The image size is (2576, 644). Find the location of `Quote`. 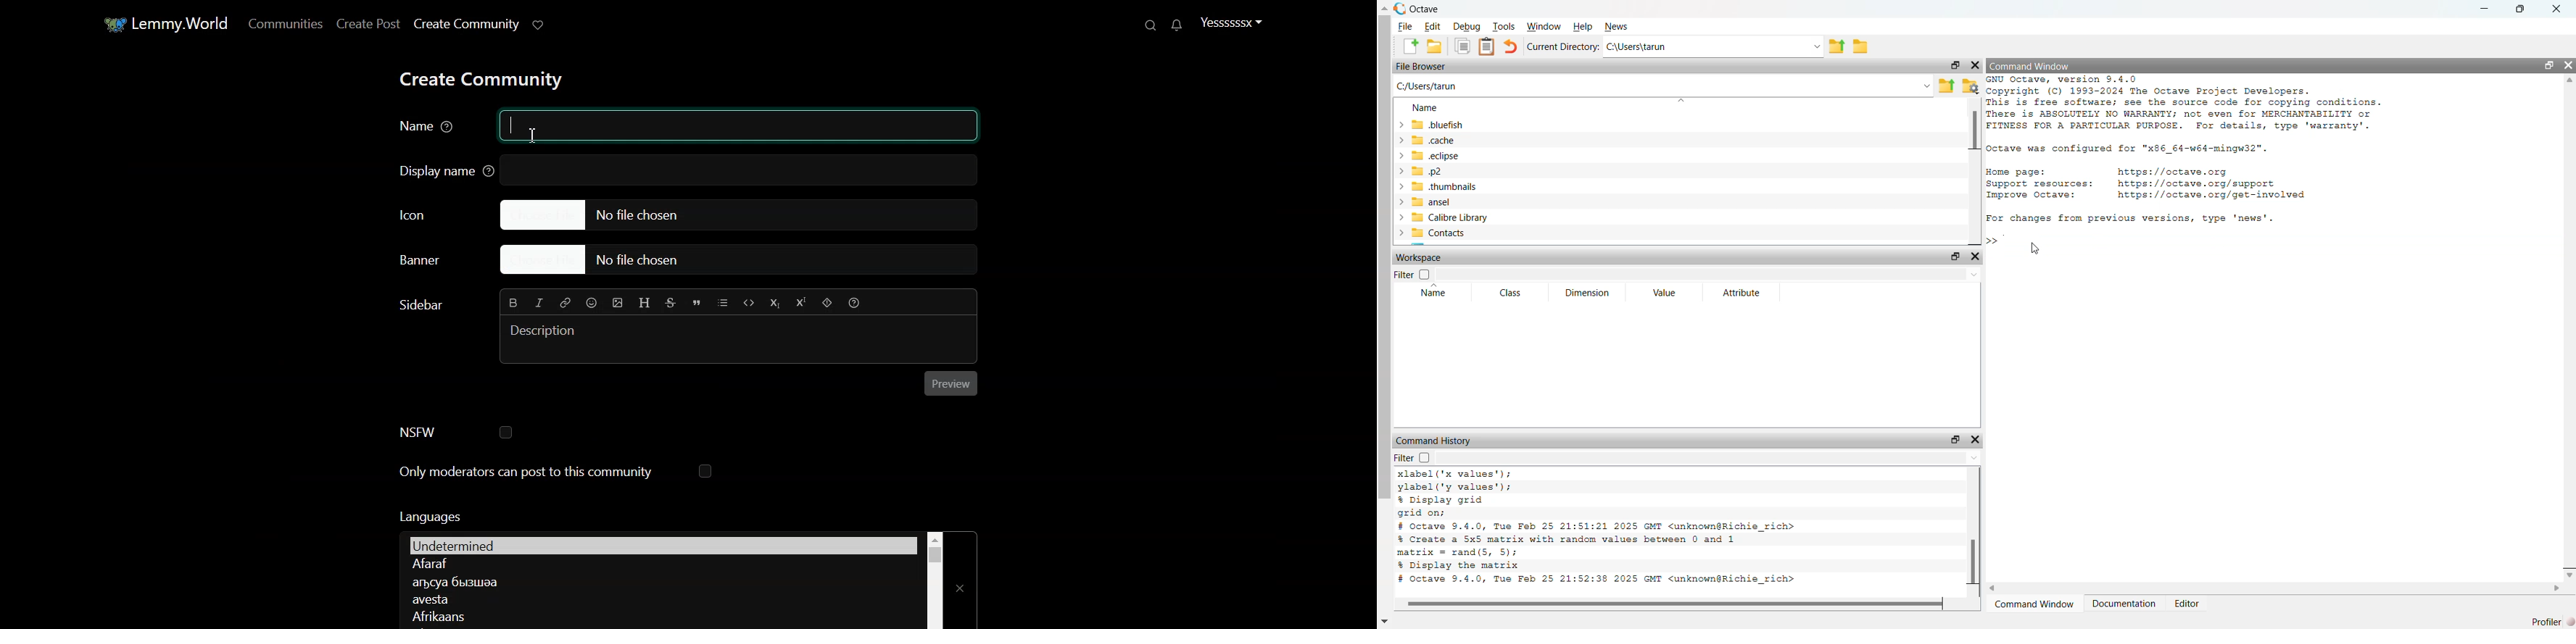

Quote is located at coordinates (697, 303).